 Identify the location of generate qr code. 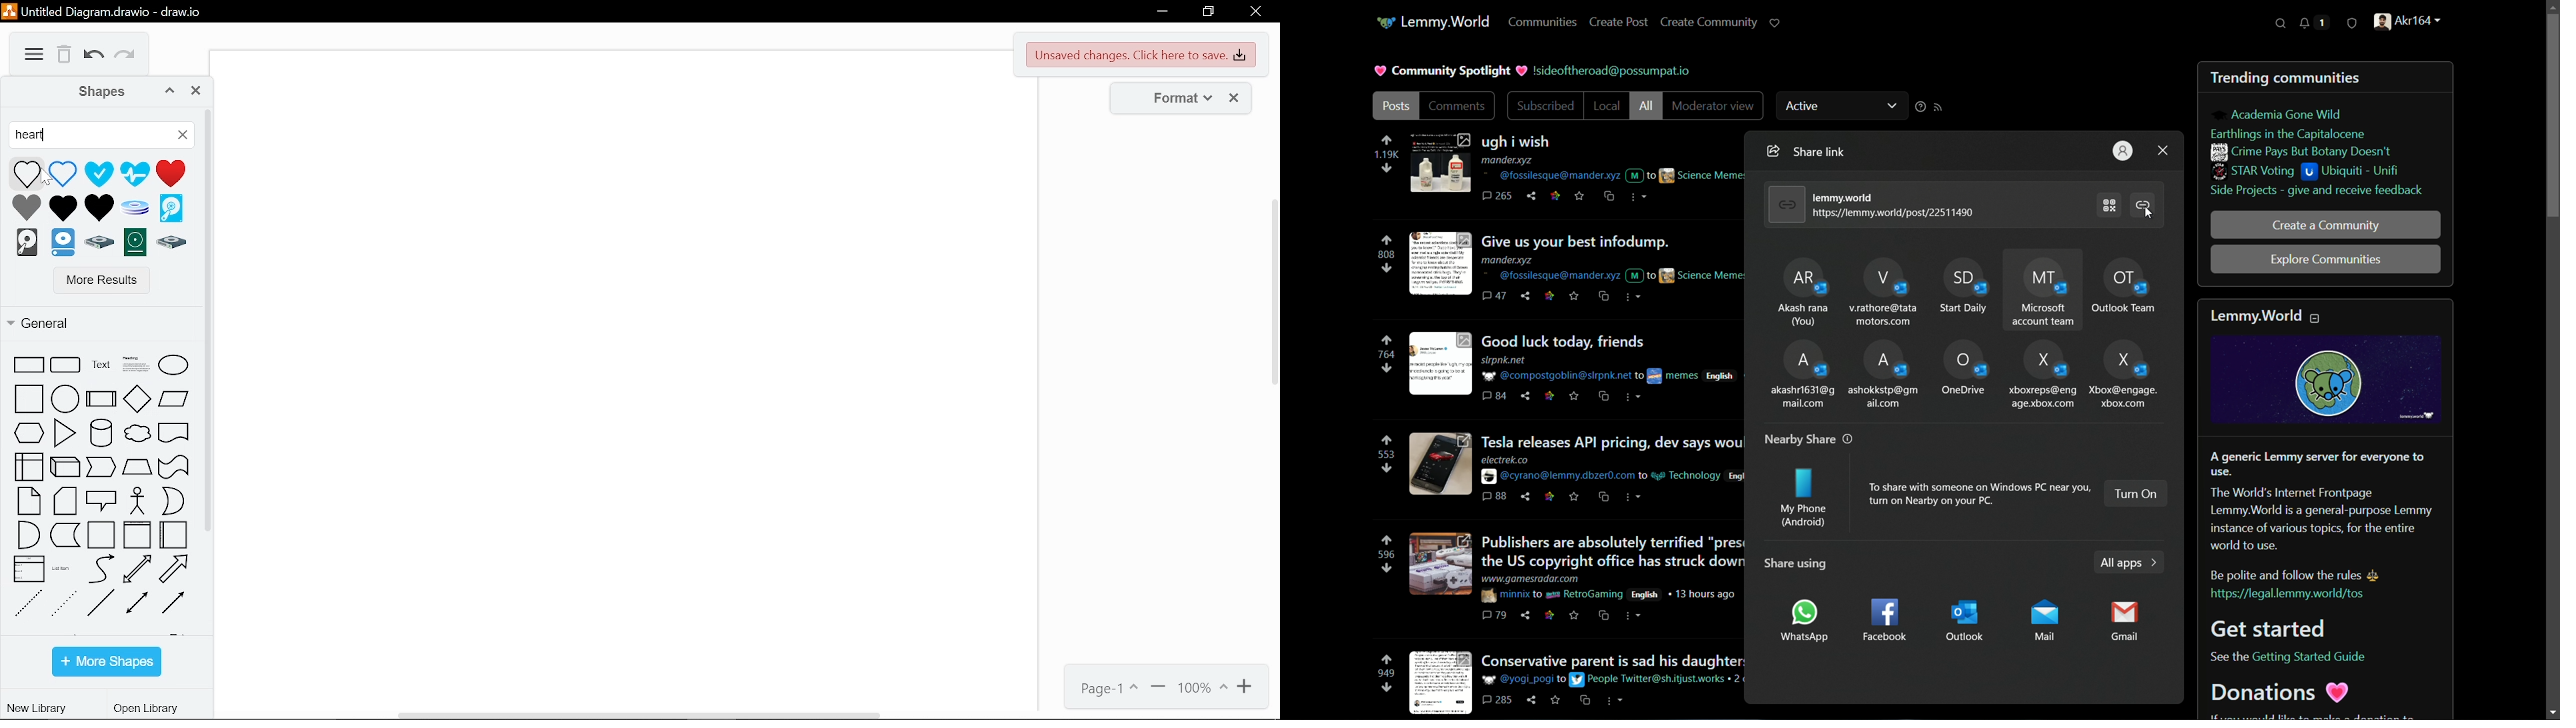
(2110, 204).